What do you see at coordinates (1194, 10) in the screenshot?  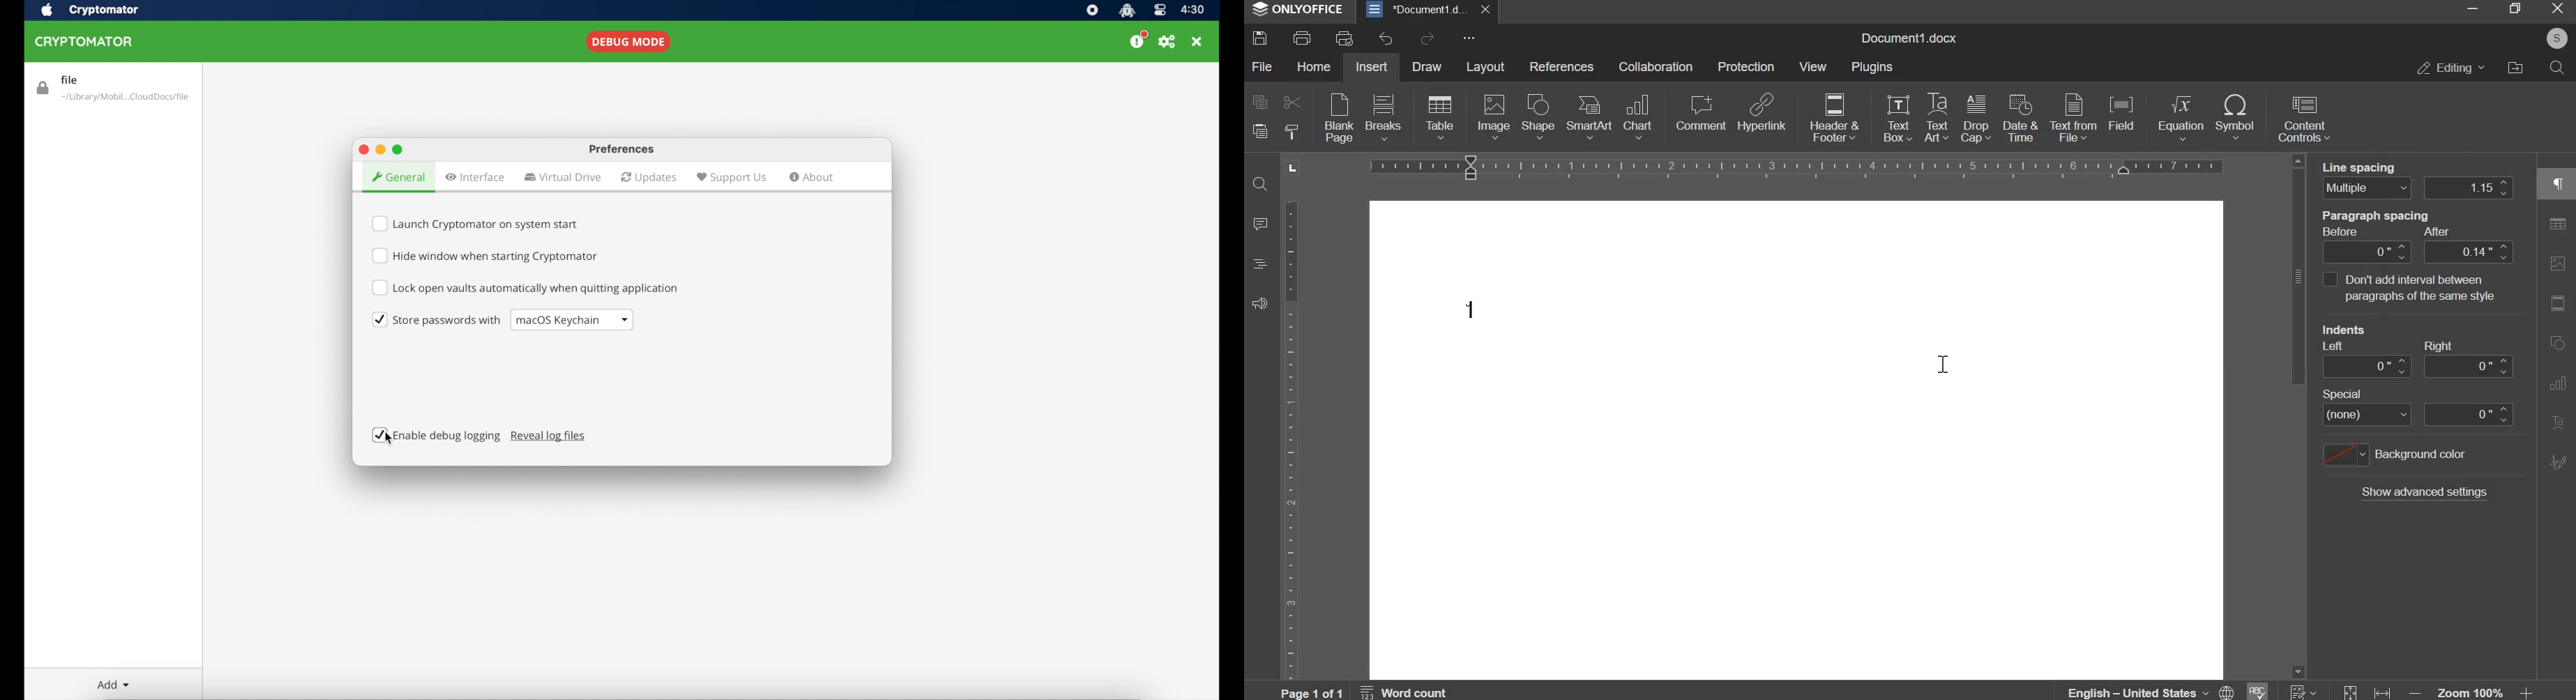 I see `time` at bounding box center [1194, 10].